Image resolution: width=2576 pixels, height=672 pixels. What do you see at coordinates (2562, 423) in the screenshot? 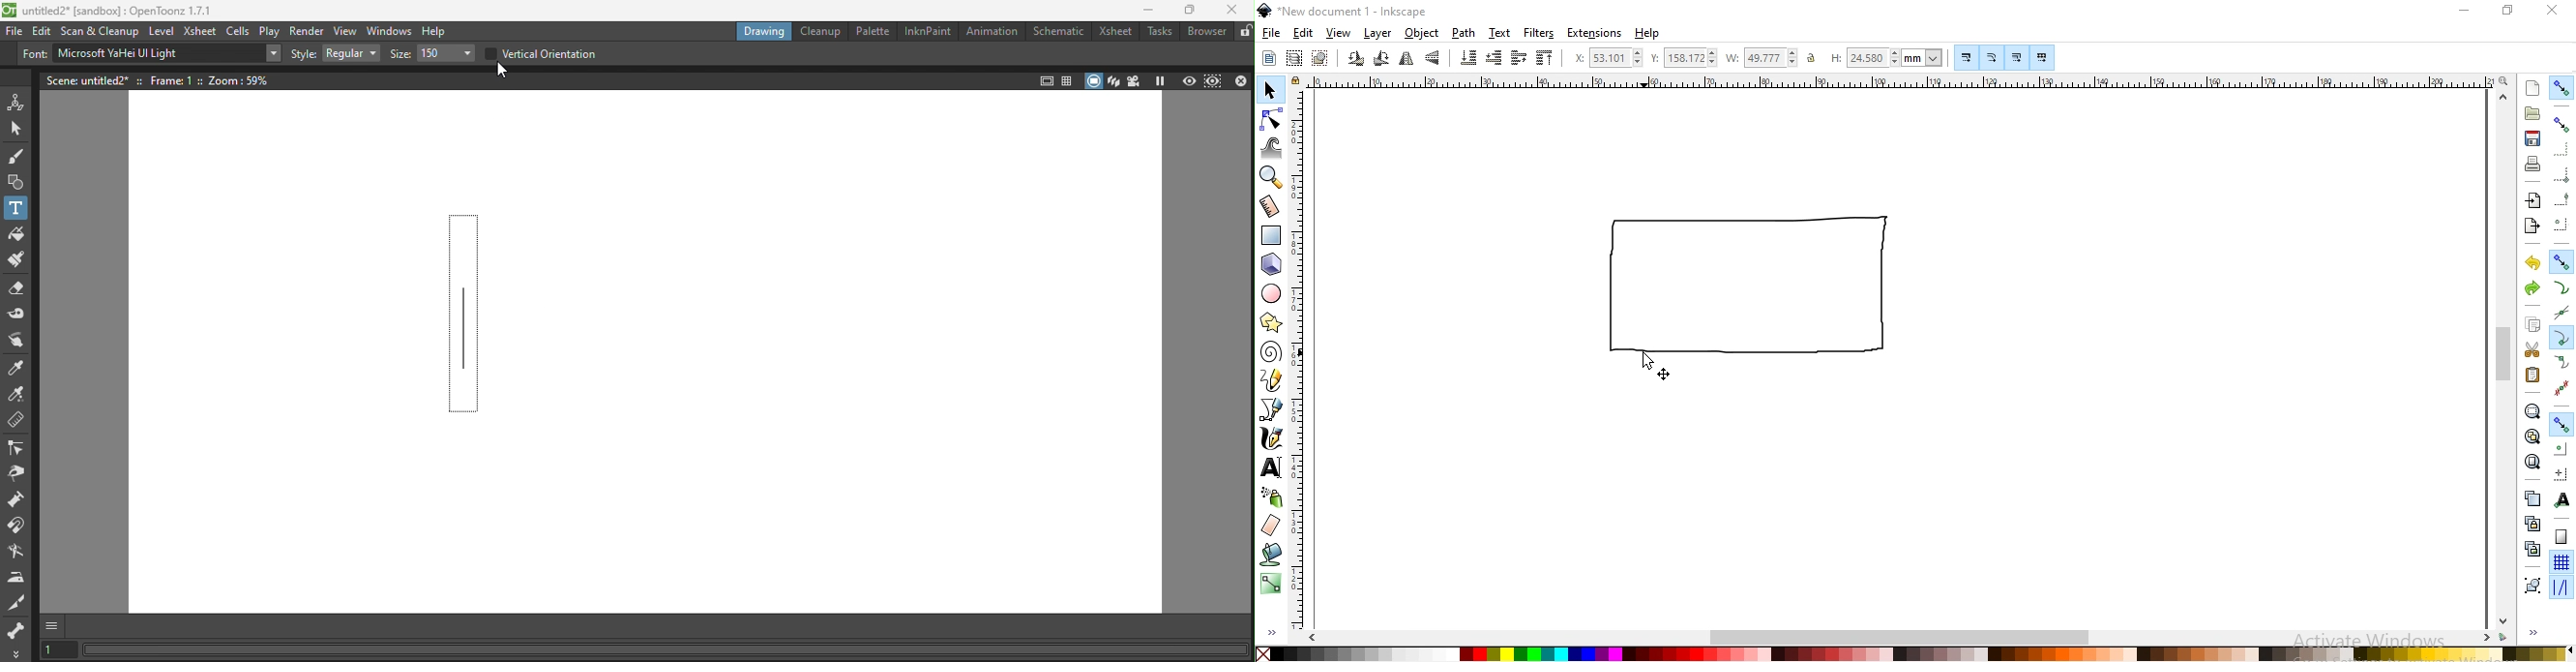
I see `` at bounding box center [2562, 423].